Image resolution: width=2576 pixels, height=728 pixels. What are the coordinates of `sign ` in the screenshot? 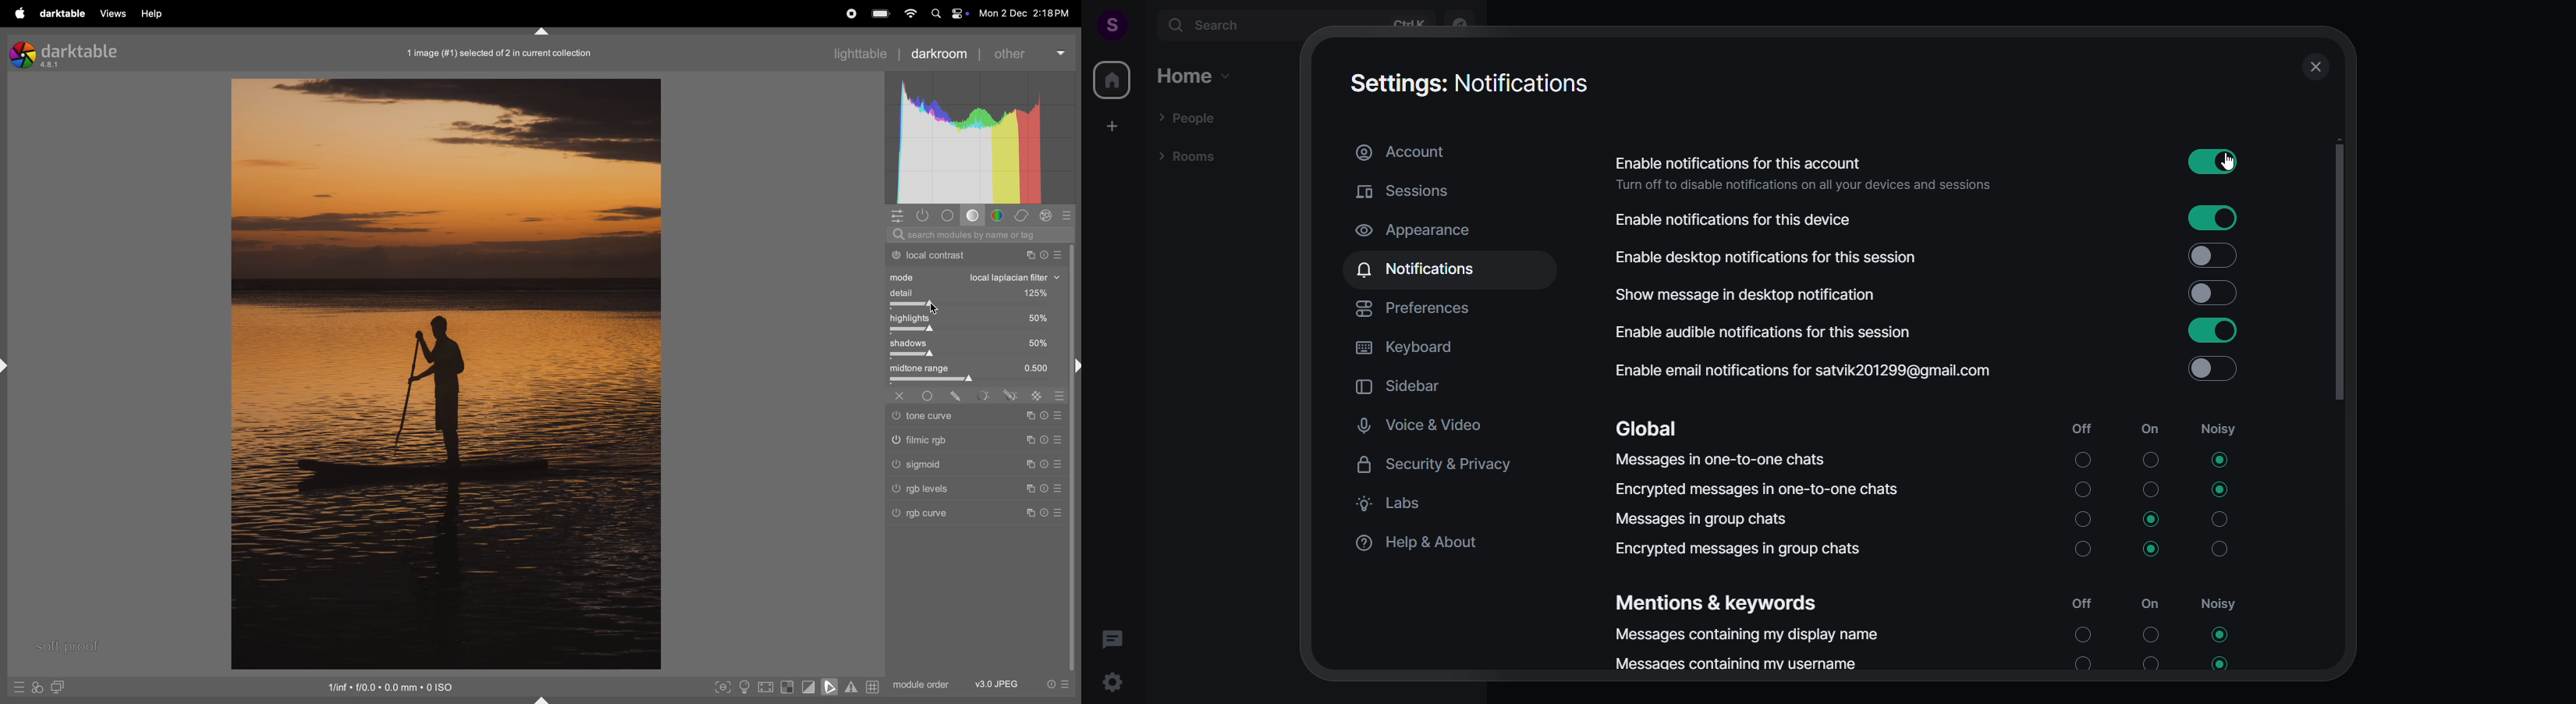 It's located at (1030, 463).